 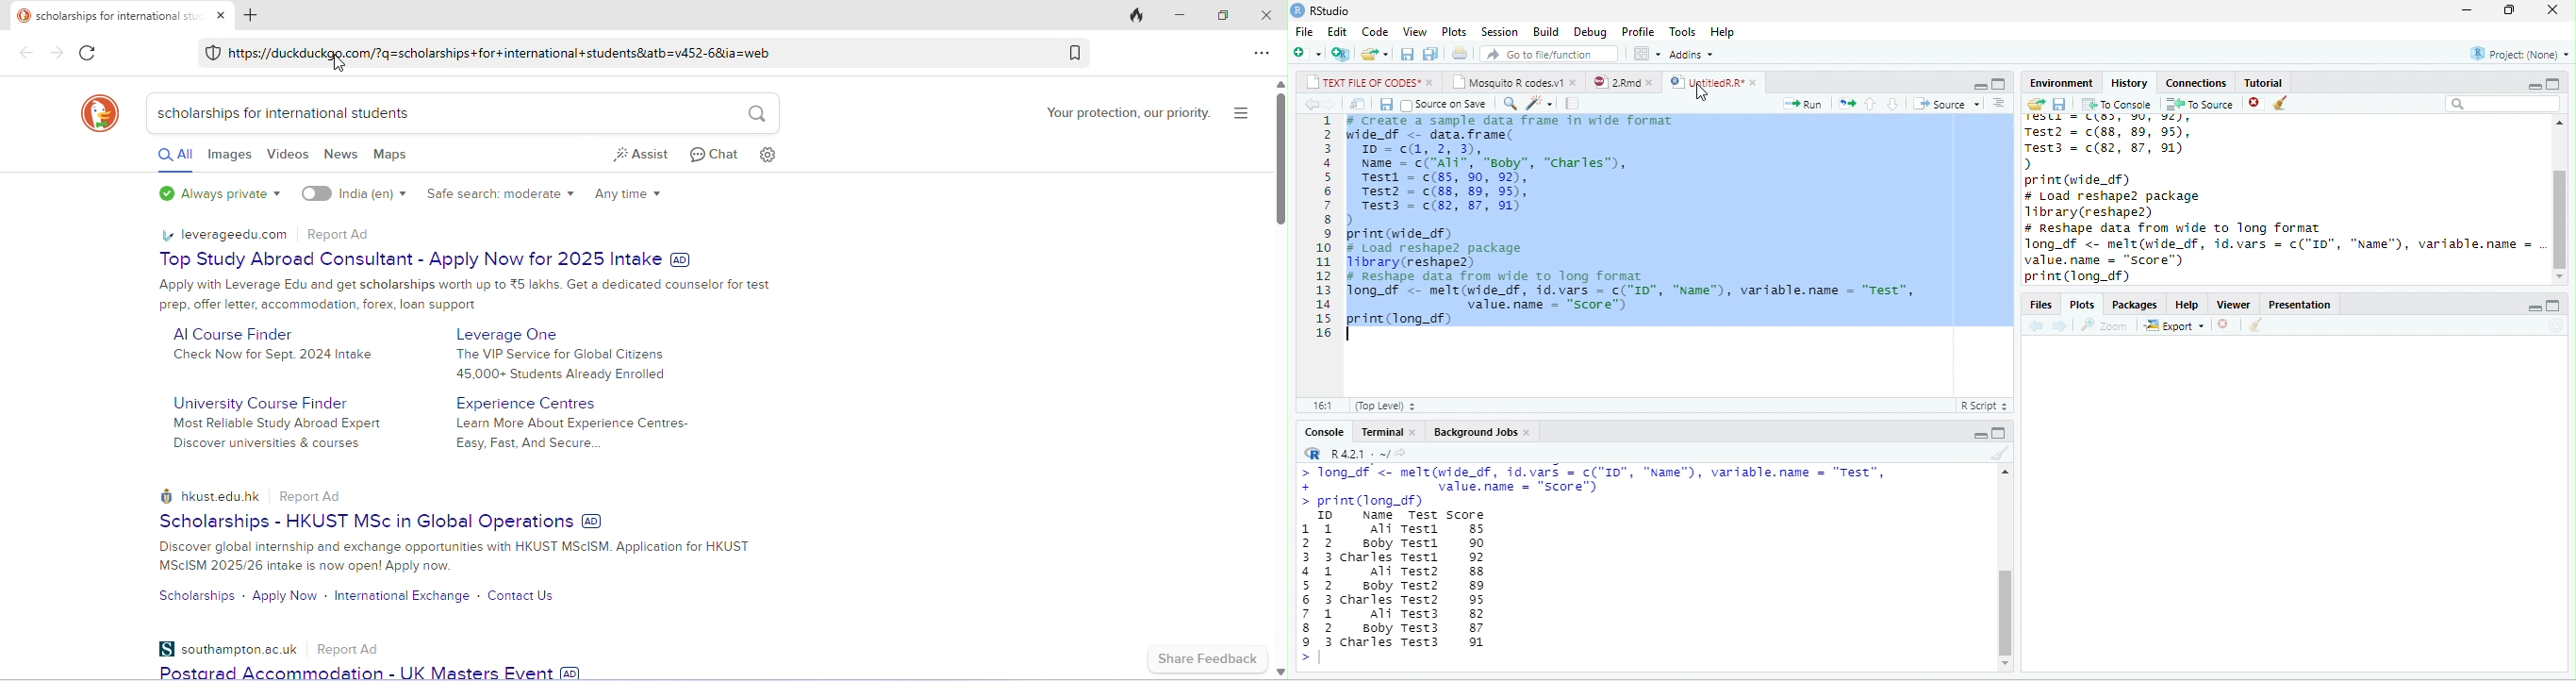 I want to click on open file, so click(x=1375, y=54).